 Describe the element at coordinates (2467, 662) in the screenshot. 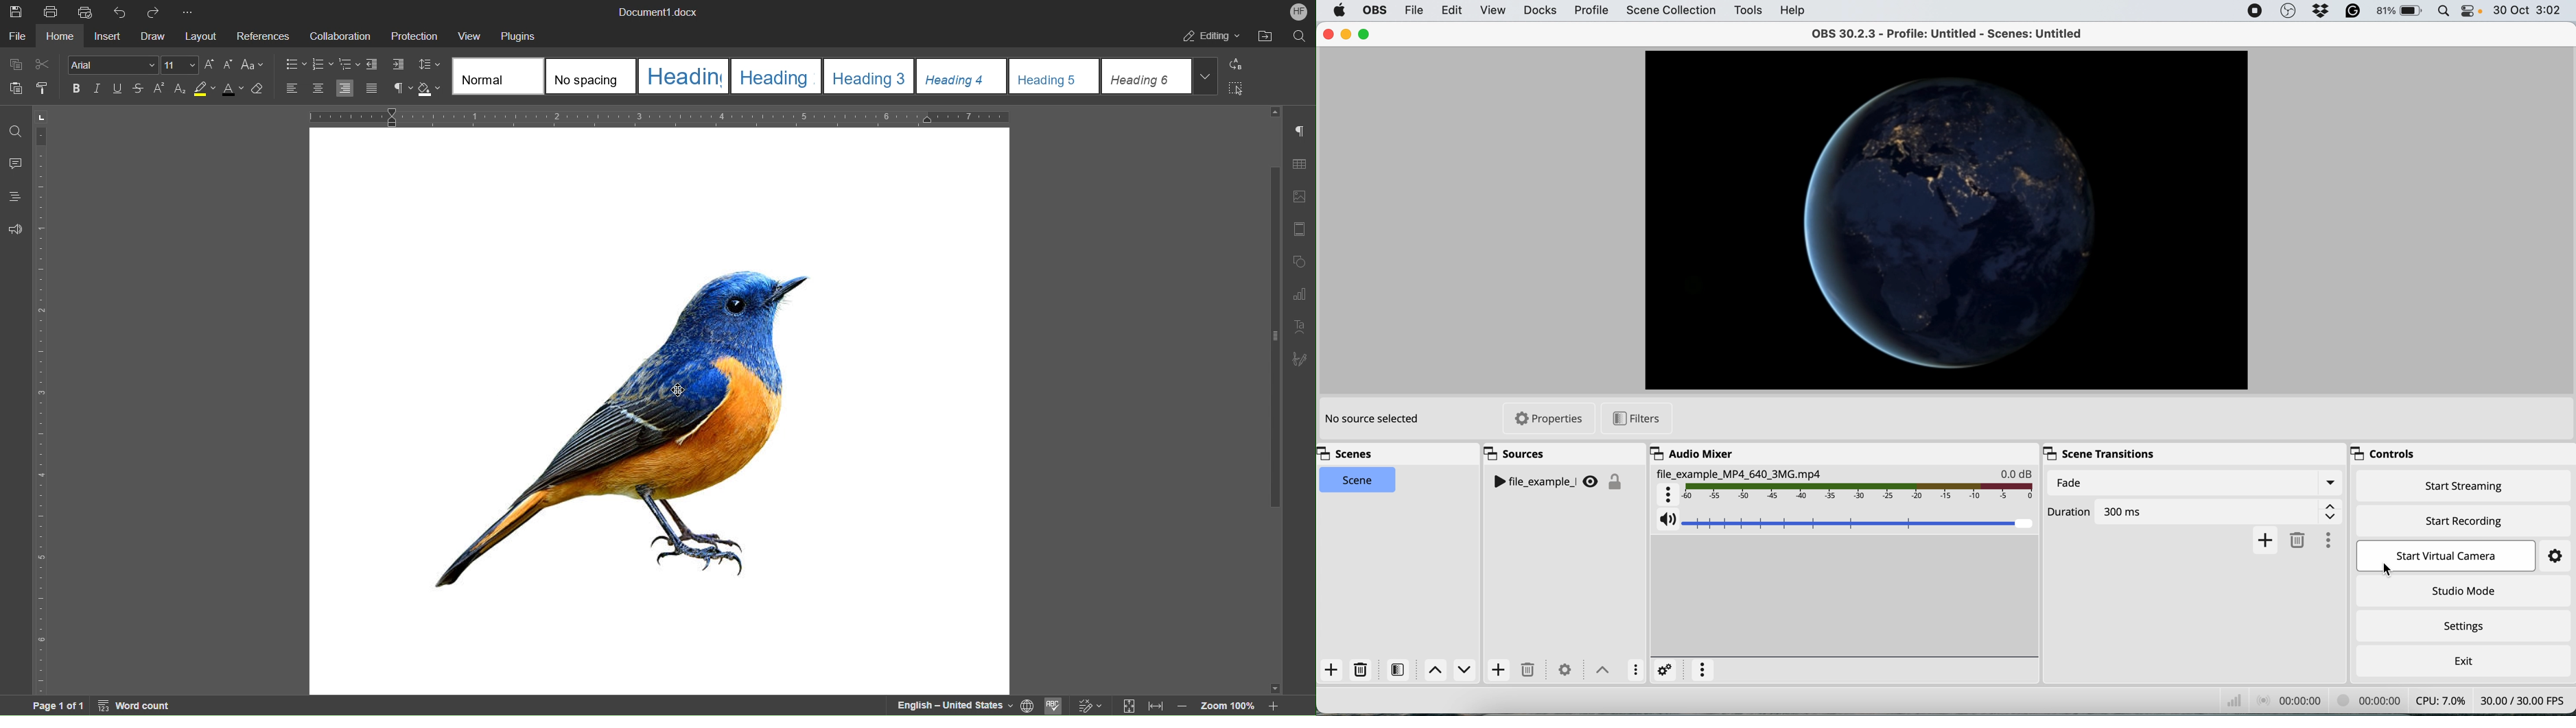

I see `exit` at that location.